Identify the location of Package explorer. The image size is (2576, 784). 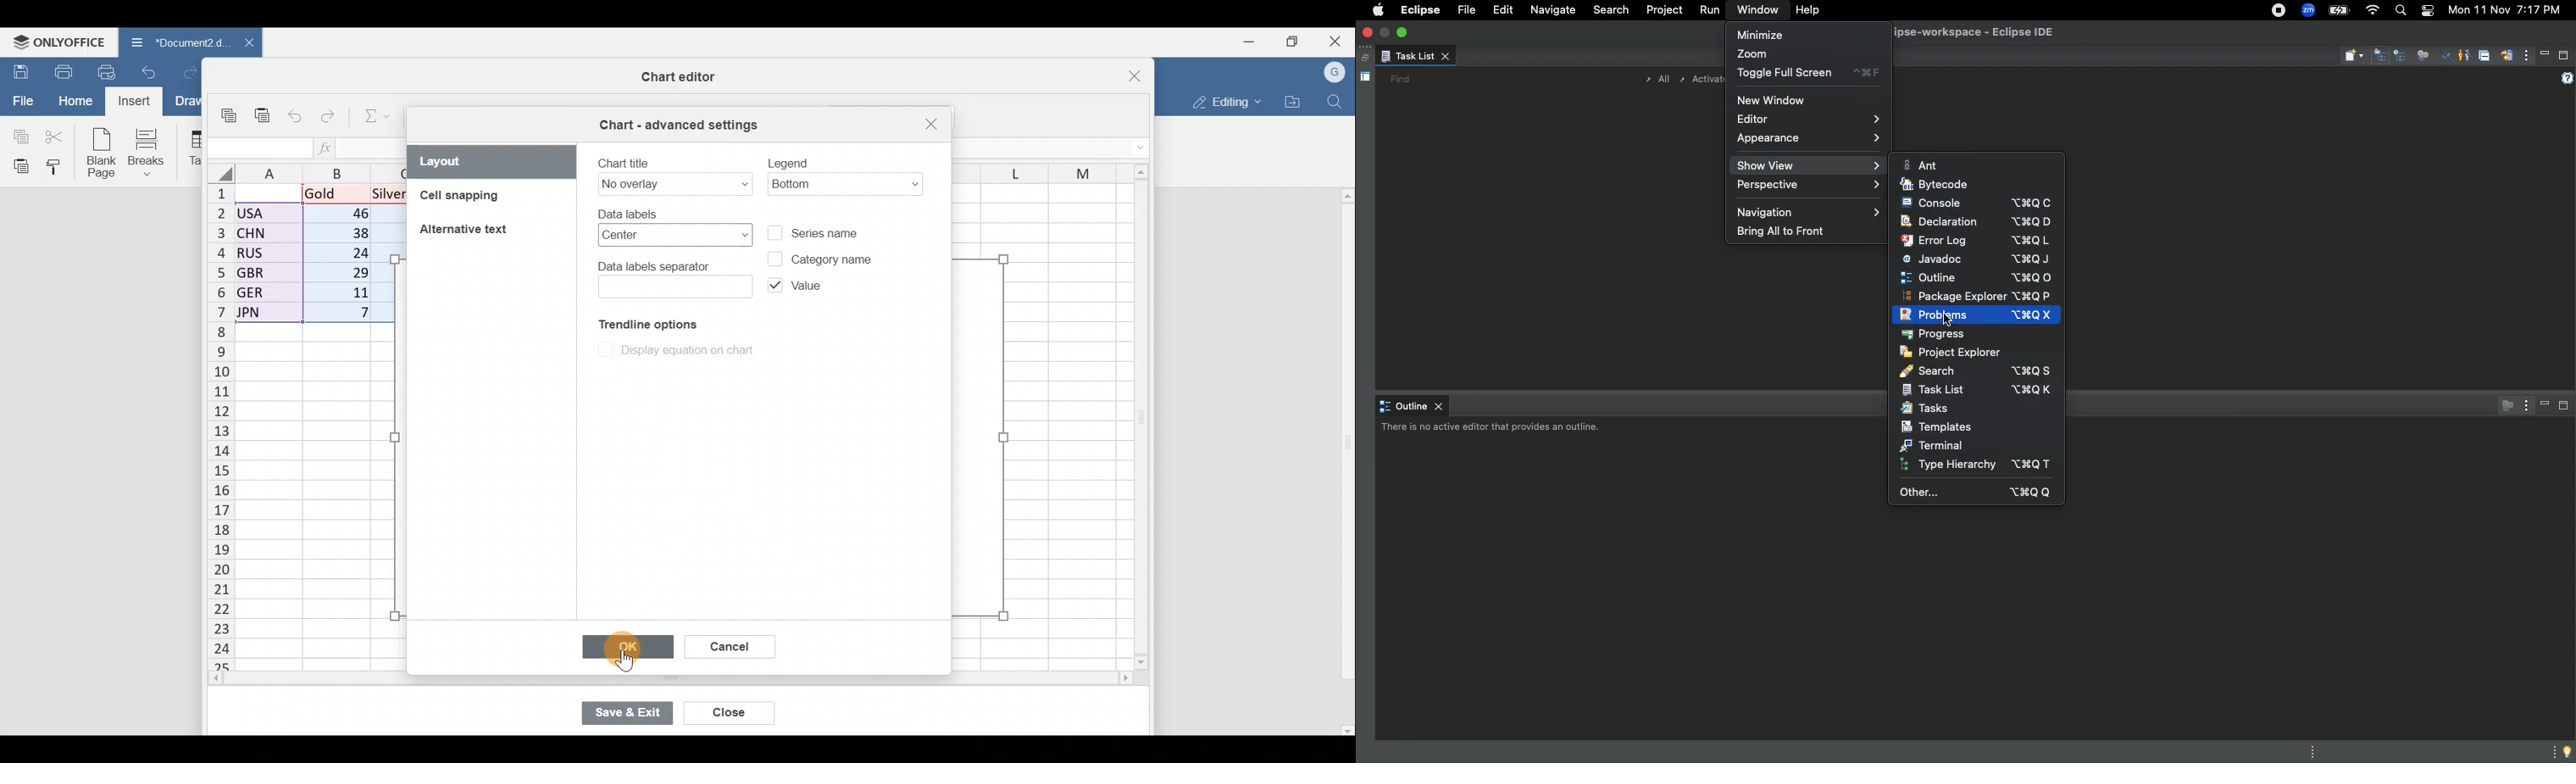
(1979, 296).